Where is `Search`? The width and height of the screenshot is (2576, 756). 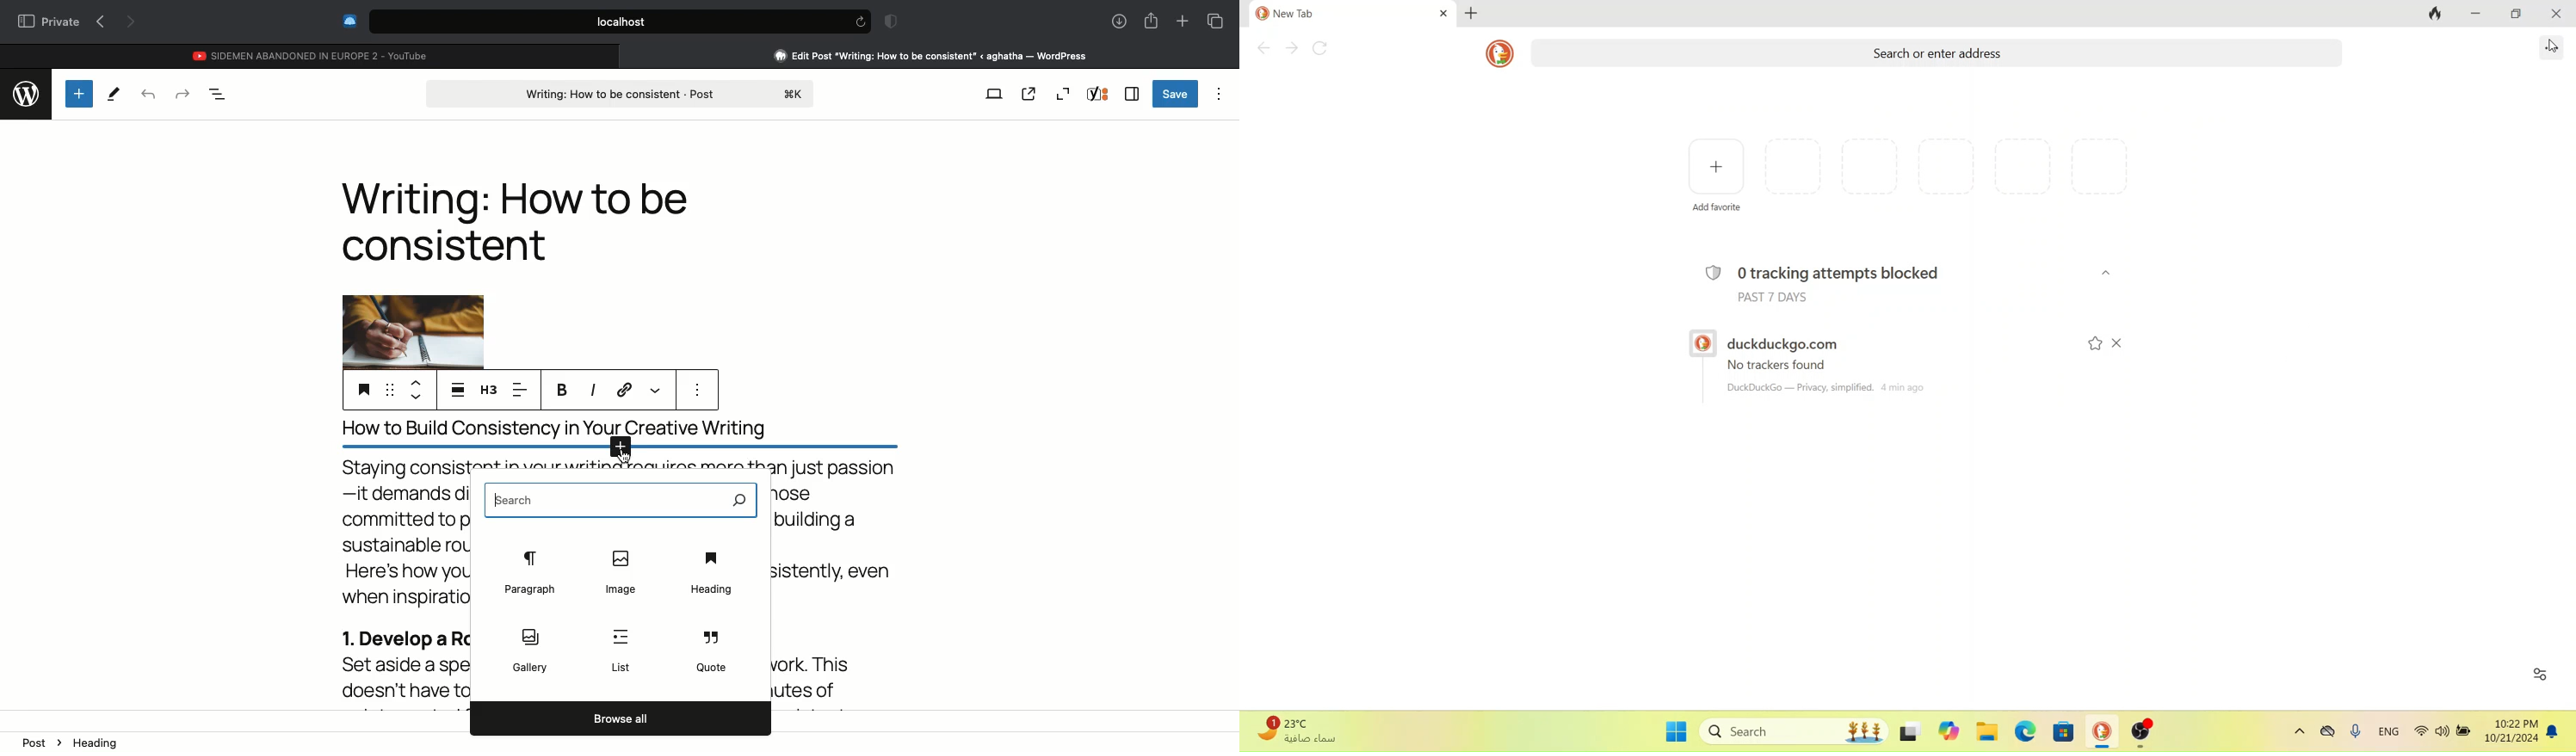 Search is located at coordinates (620, 502).